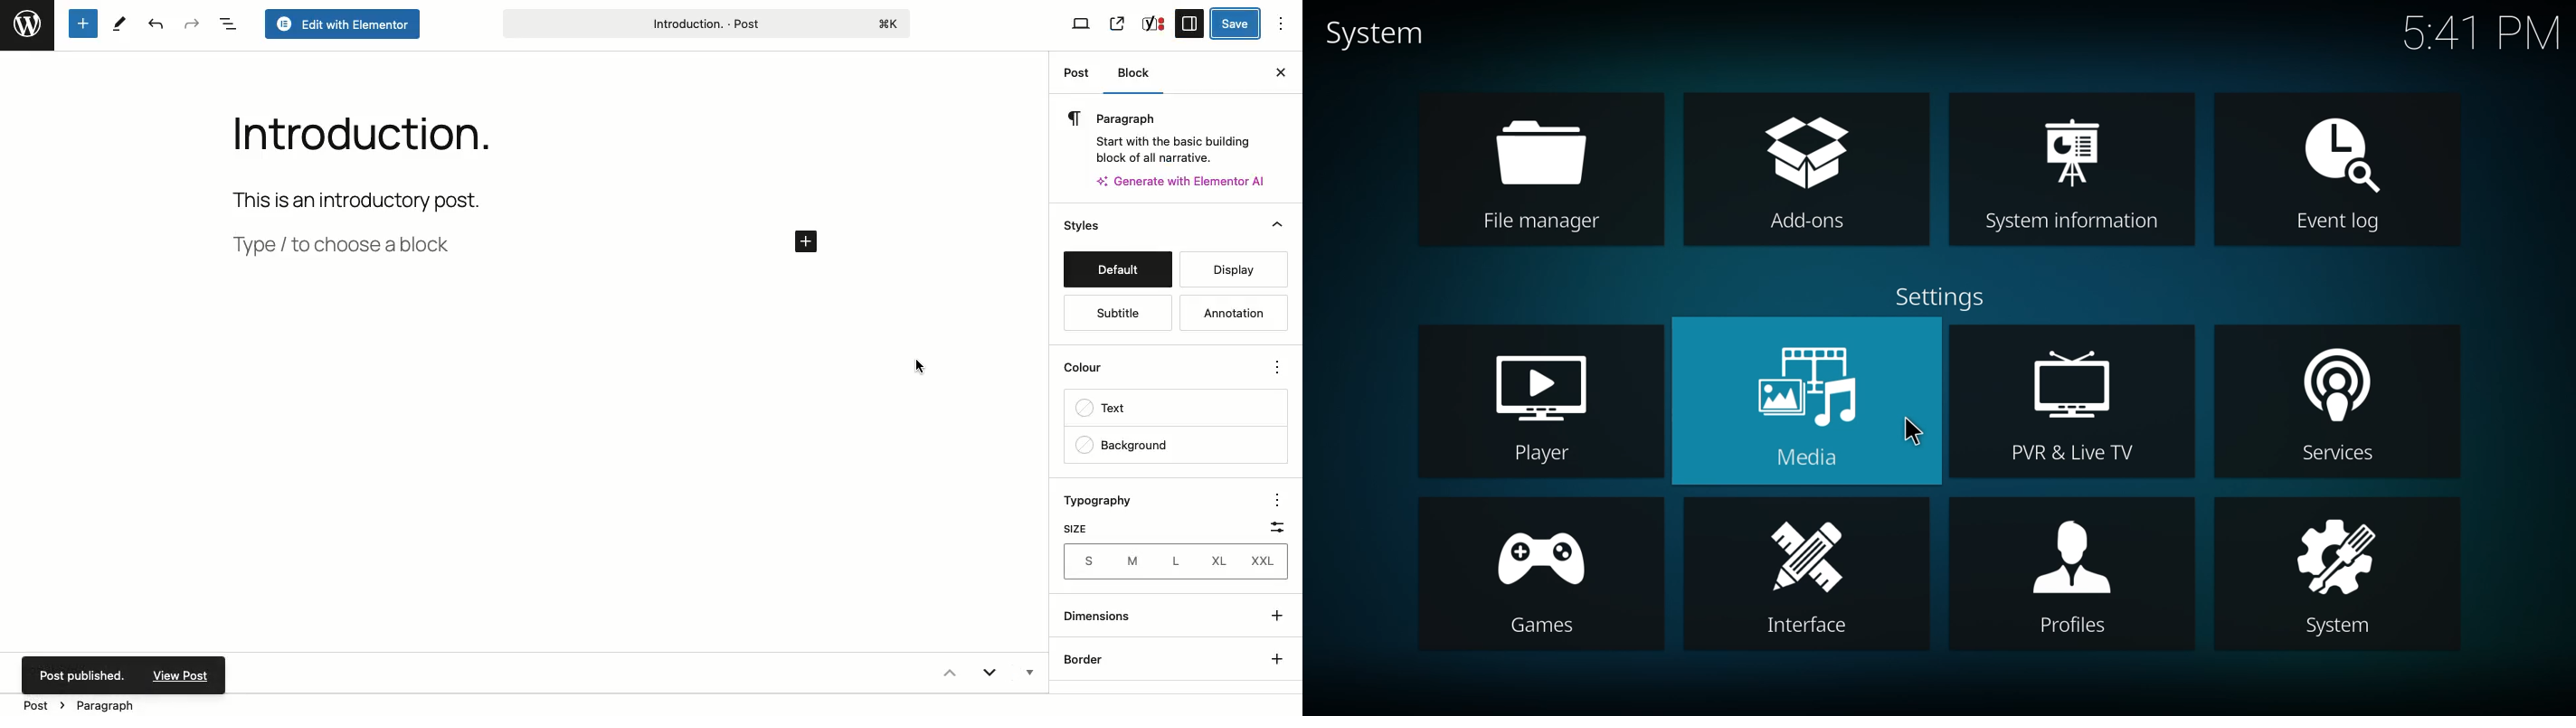  Describe the element at coordinates (2482, 30) in the screenshot. I see `5:41 PM` at that location.